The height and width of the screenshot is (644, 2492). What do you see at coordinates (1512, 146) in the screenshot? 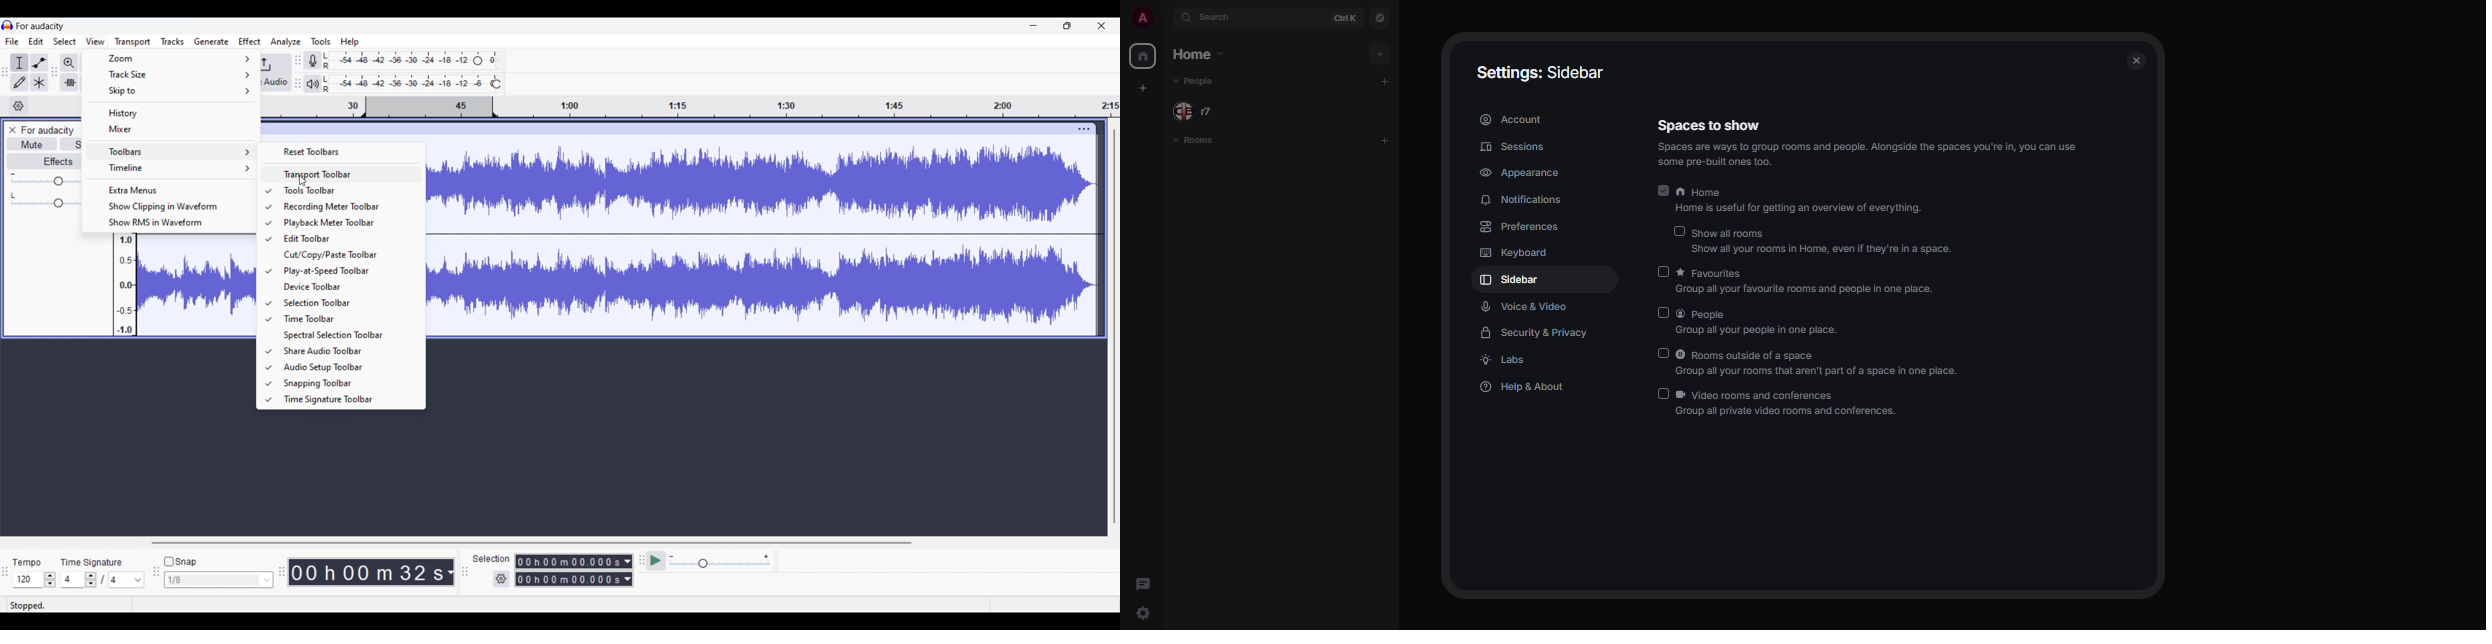
I see `sessions` at bounding box center [1512, 146].